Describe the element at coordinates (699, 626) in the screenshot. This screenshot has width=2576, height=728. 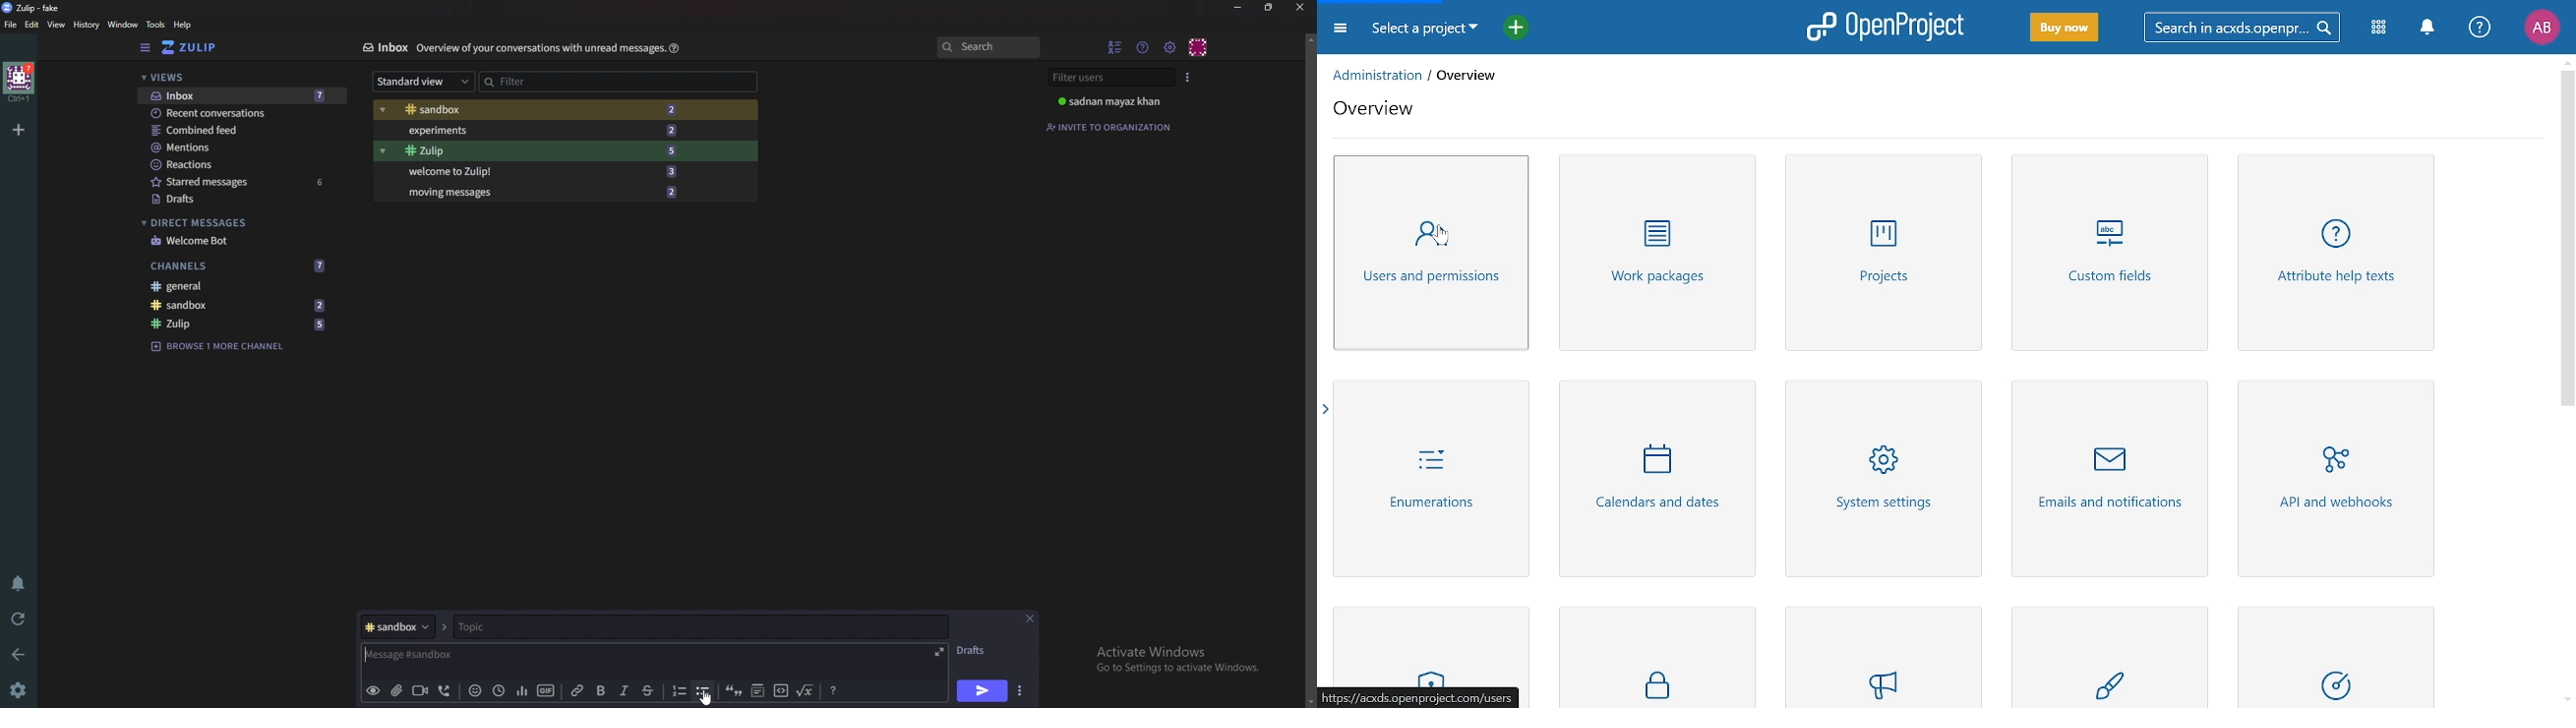
I see `Topic` at that location.